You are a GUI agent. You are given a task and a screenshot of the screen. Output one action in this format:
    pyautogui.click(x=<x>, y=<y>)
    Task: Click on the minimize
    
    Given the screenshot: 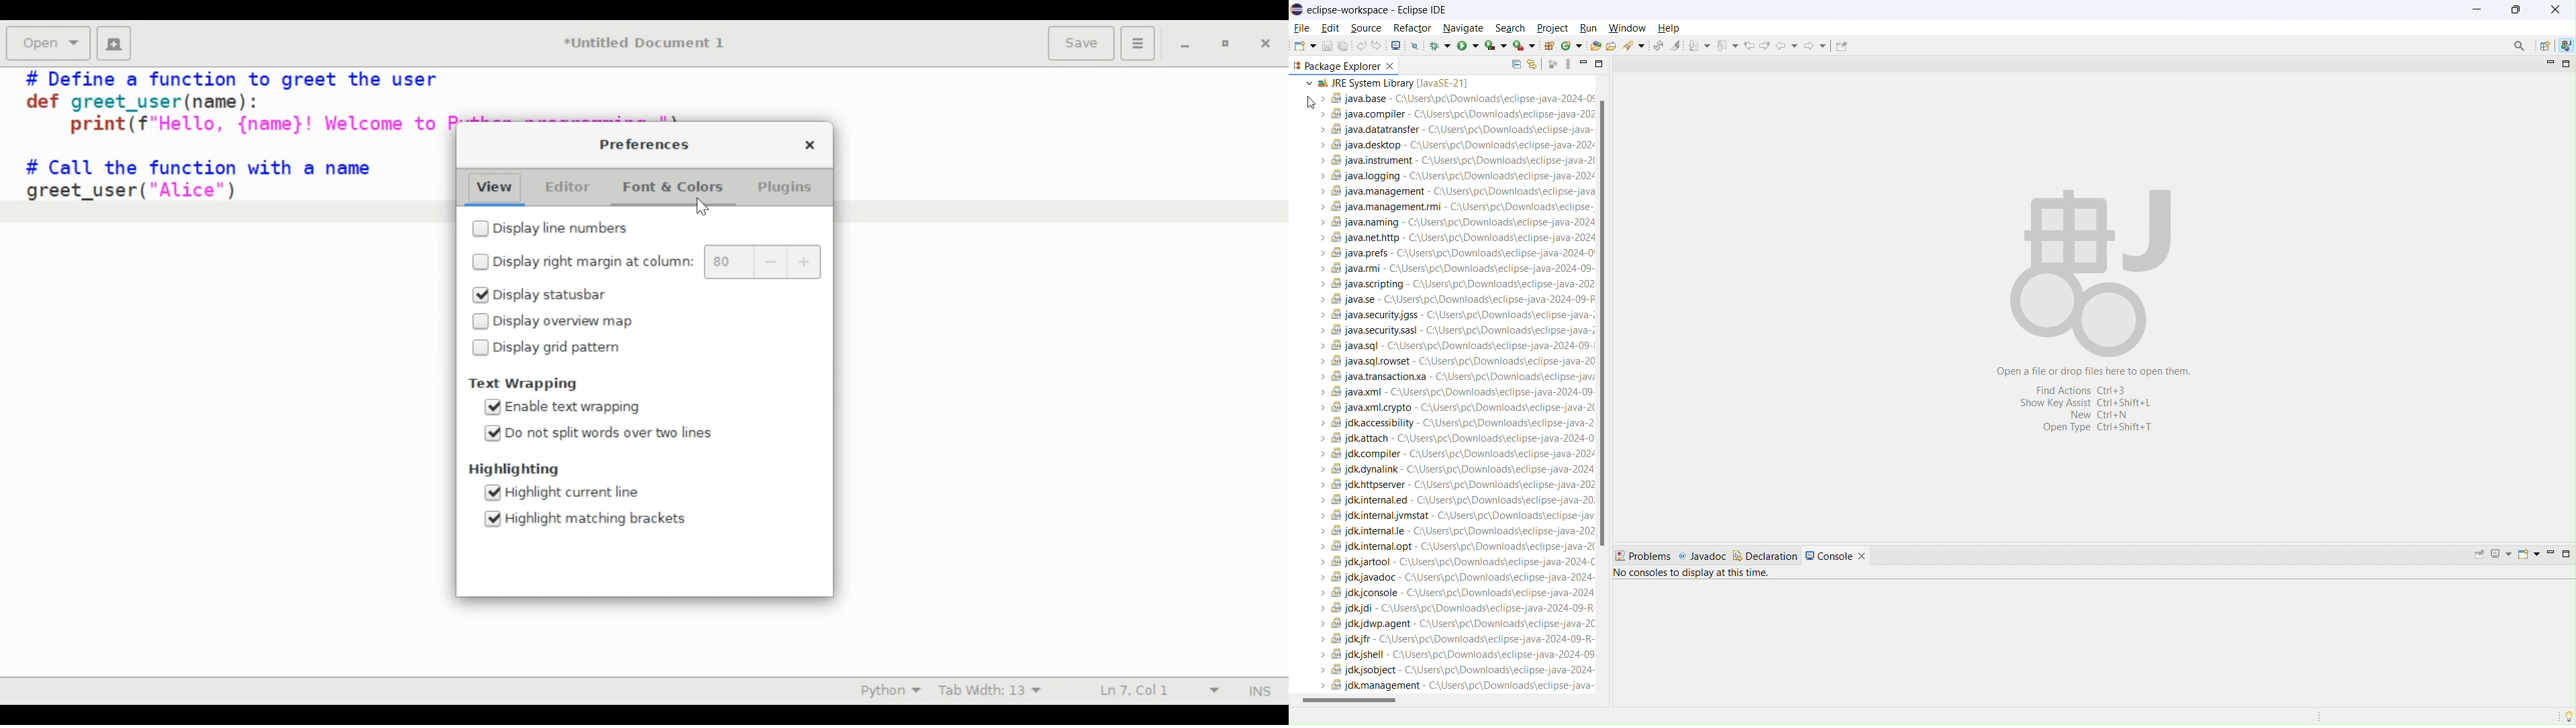 What is the action you would take?
    pyautogui.click(x=2549, y=555)
    